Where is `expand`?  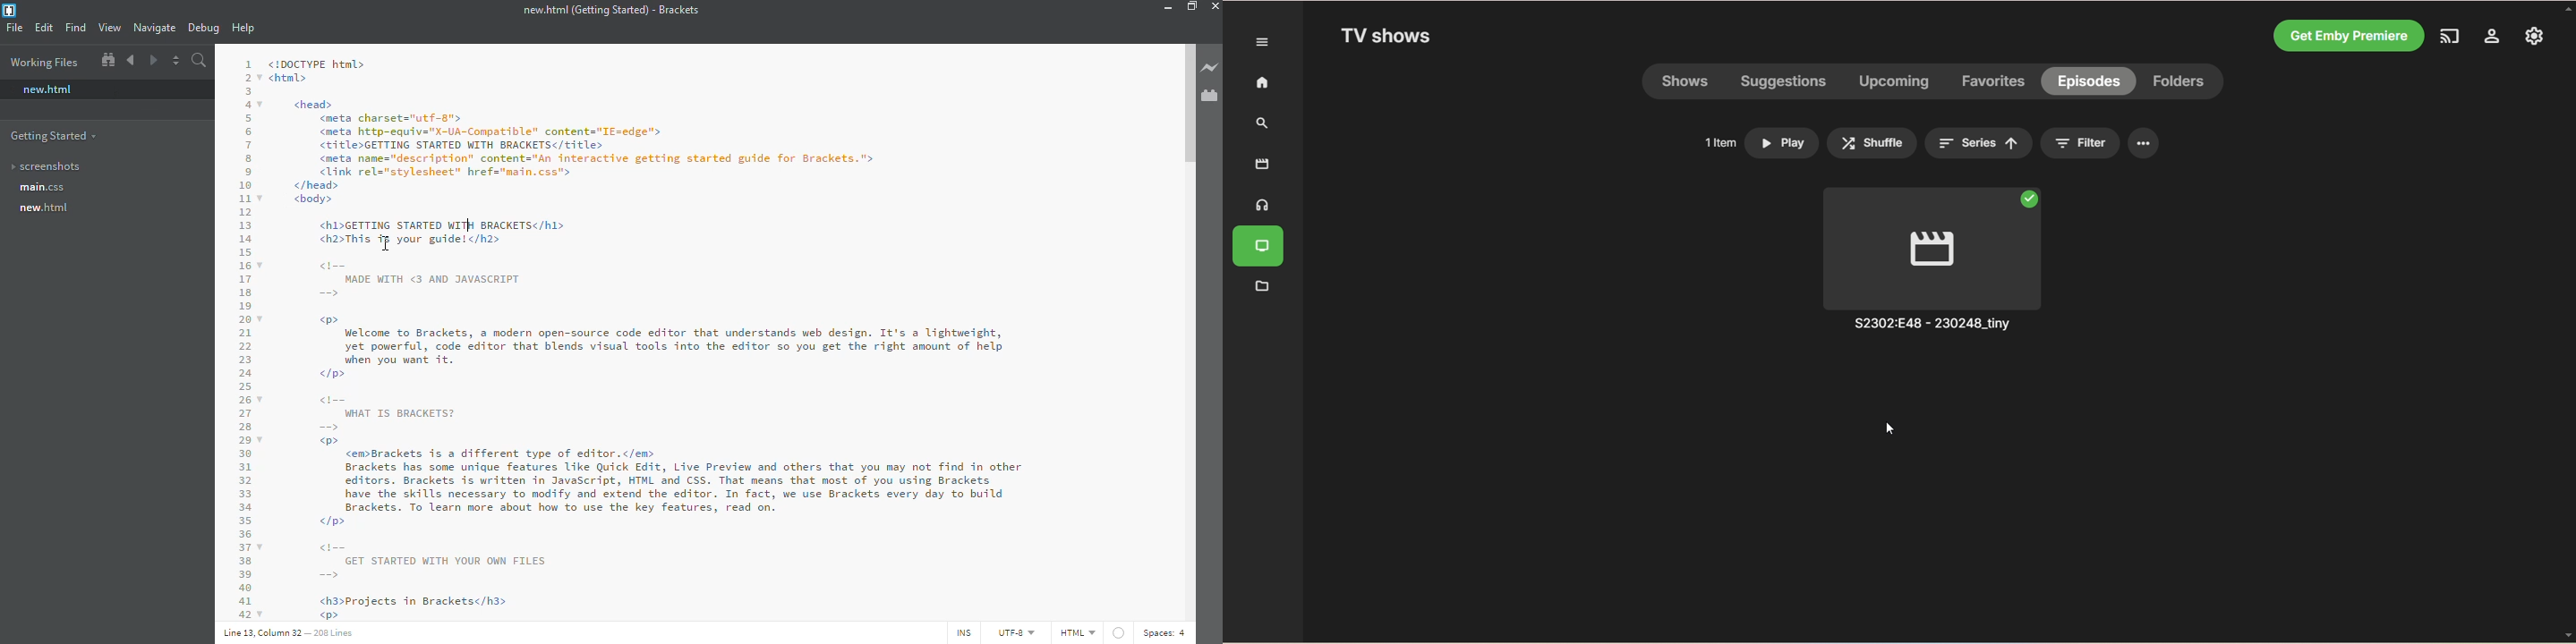 expand is located at coordinates (1263, 42).